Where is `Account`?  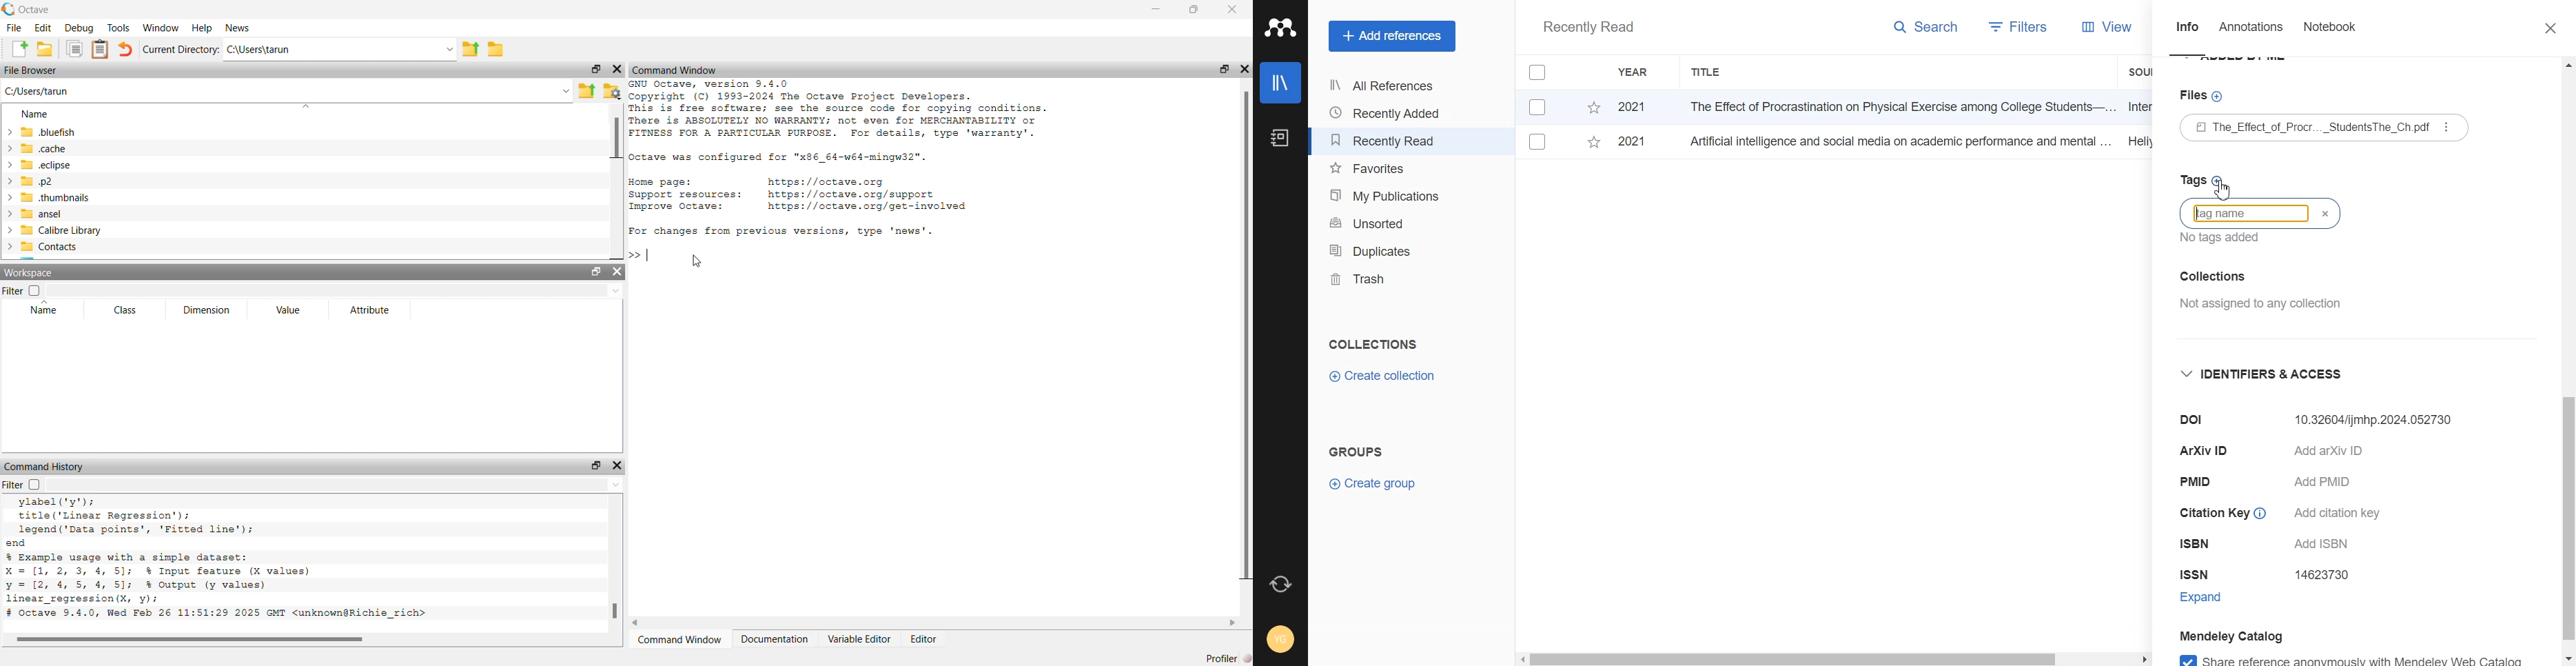
Account is located at coordinates (1282, 638).